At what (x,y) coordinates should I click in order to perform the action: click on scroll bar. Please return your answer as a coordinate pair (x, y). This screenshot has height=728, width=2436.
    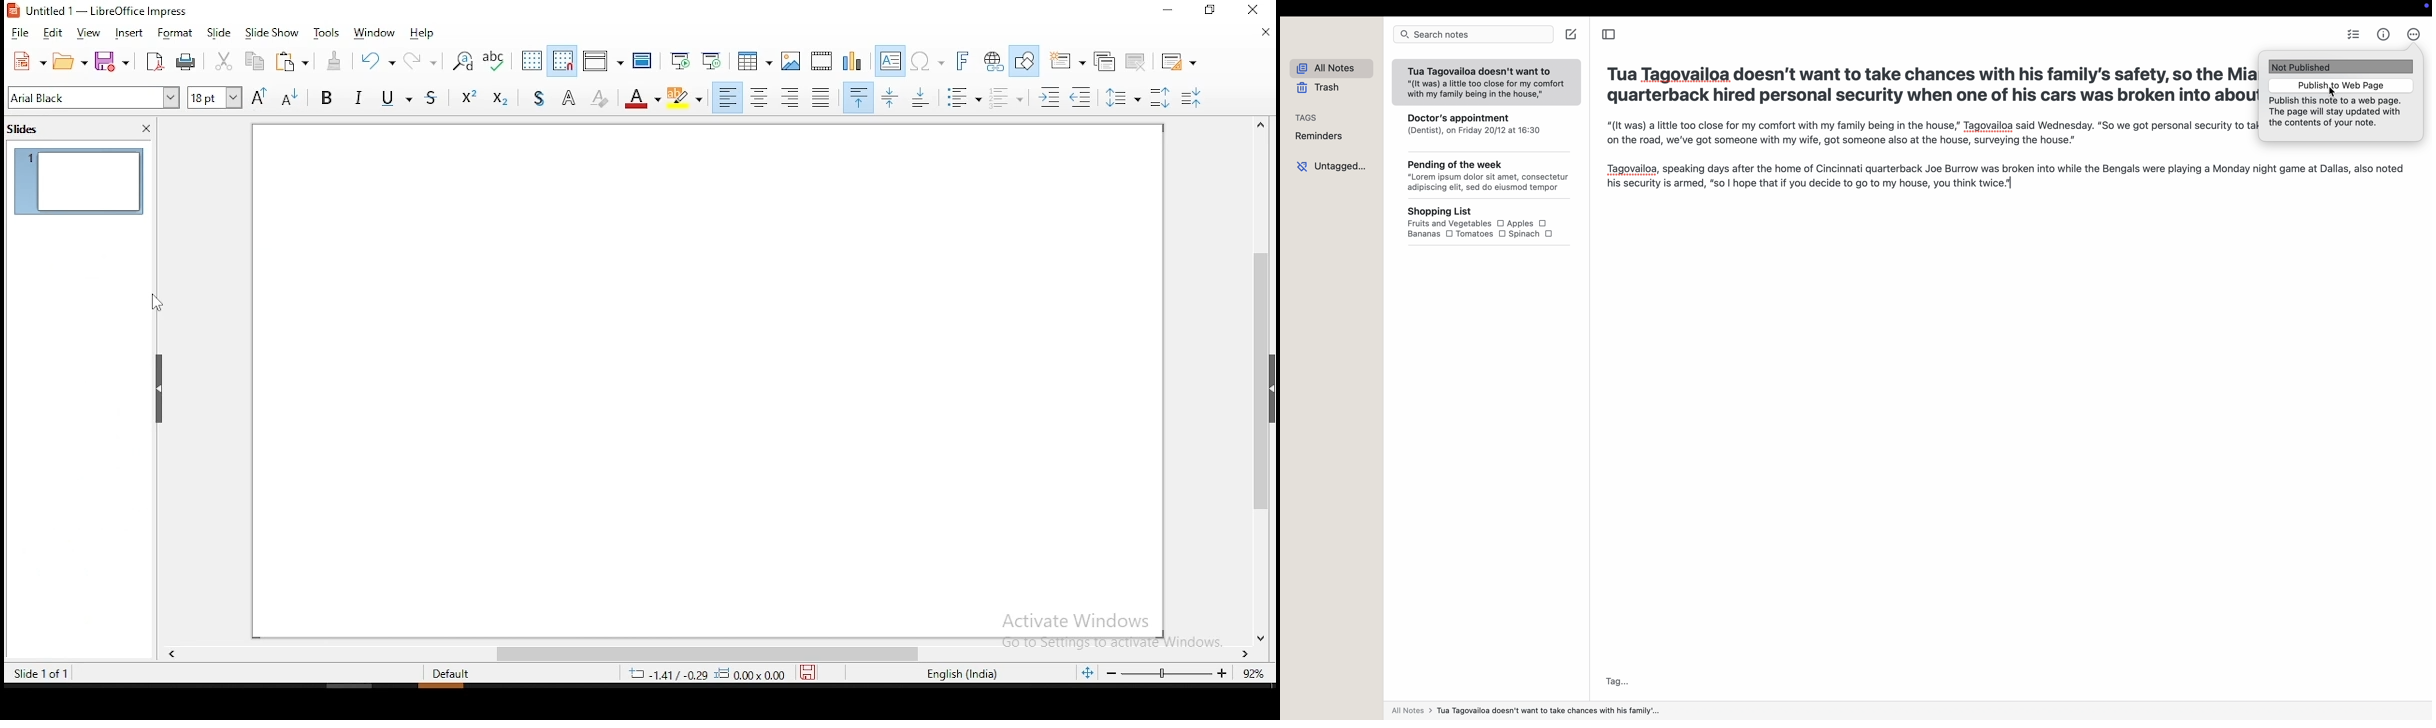
    Looking at the image, I should click on (1268, 380).